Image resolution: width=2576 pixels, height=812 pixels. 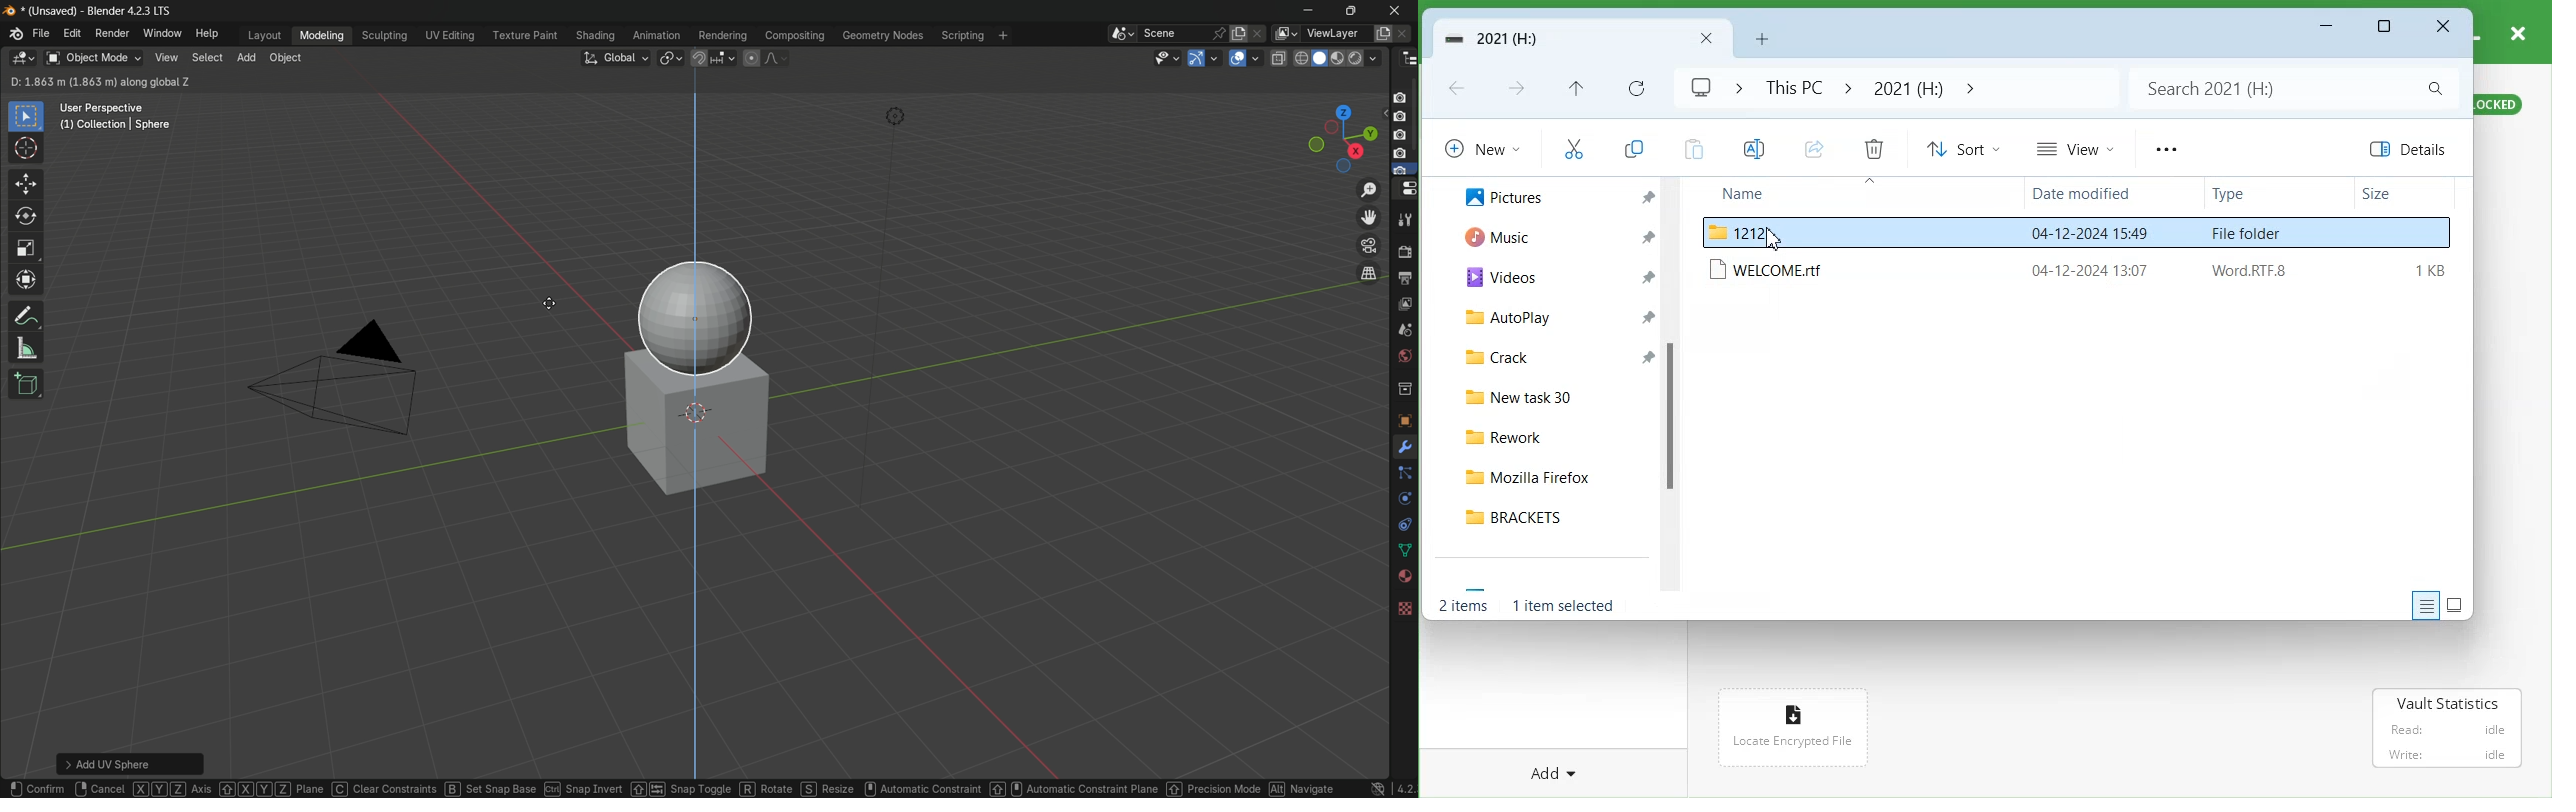 I want to click on help menu, so click(x=207, y=33).